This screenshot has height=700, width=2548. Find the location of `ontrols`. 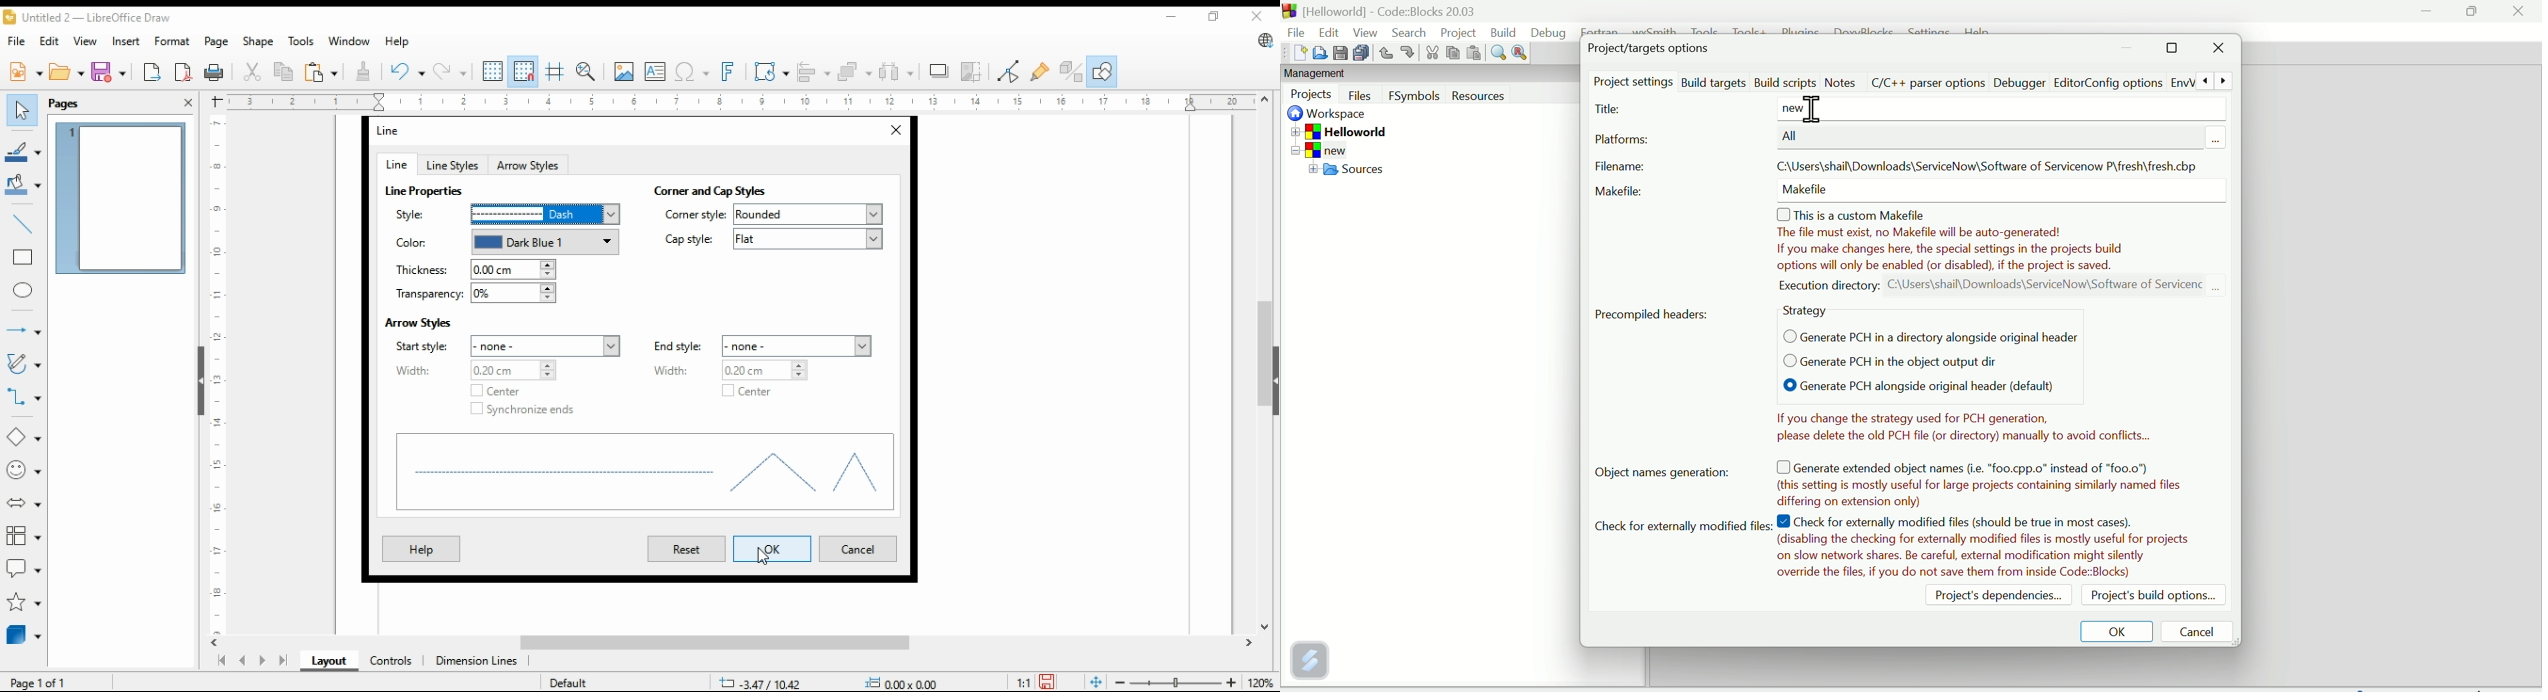

ontrols is located at coordinates (392, 661).